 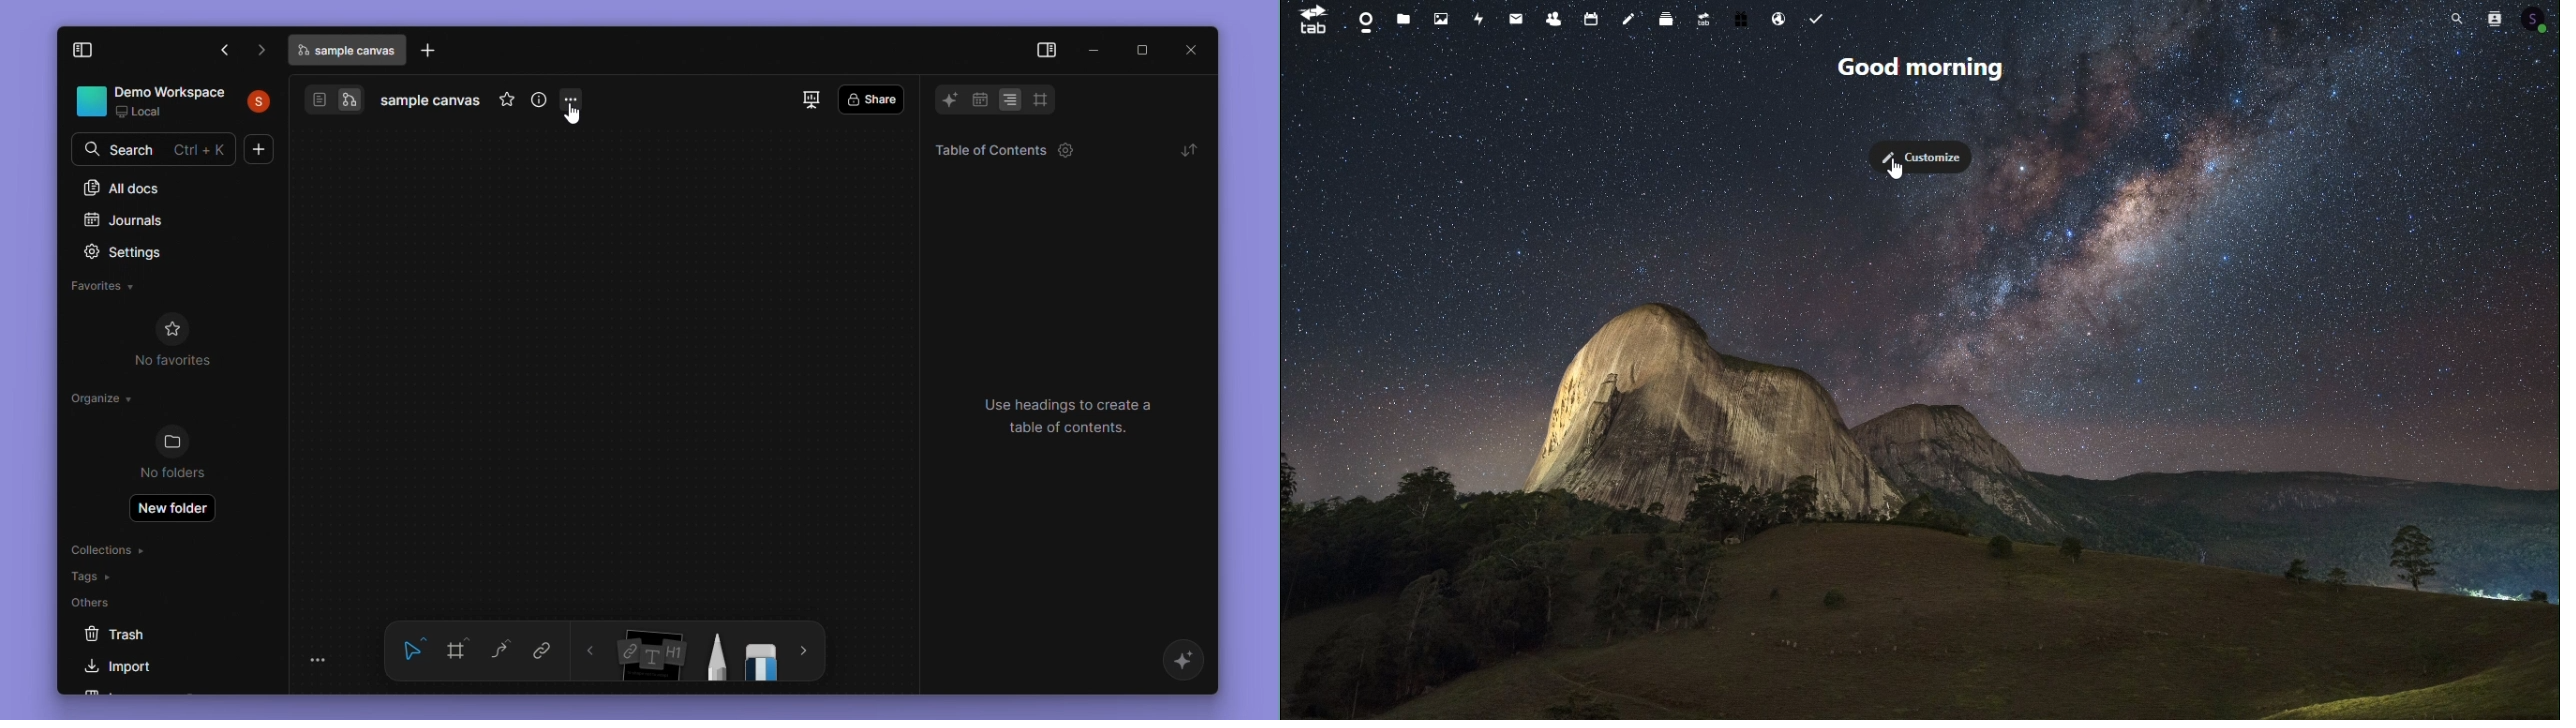 I want to click on No favourite, so click(x=183, y=340).